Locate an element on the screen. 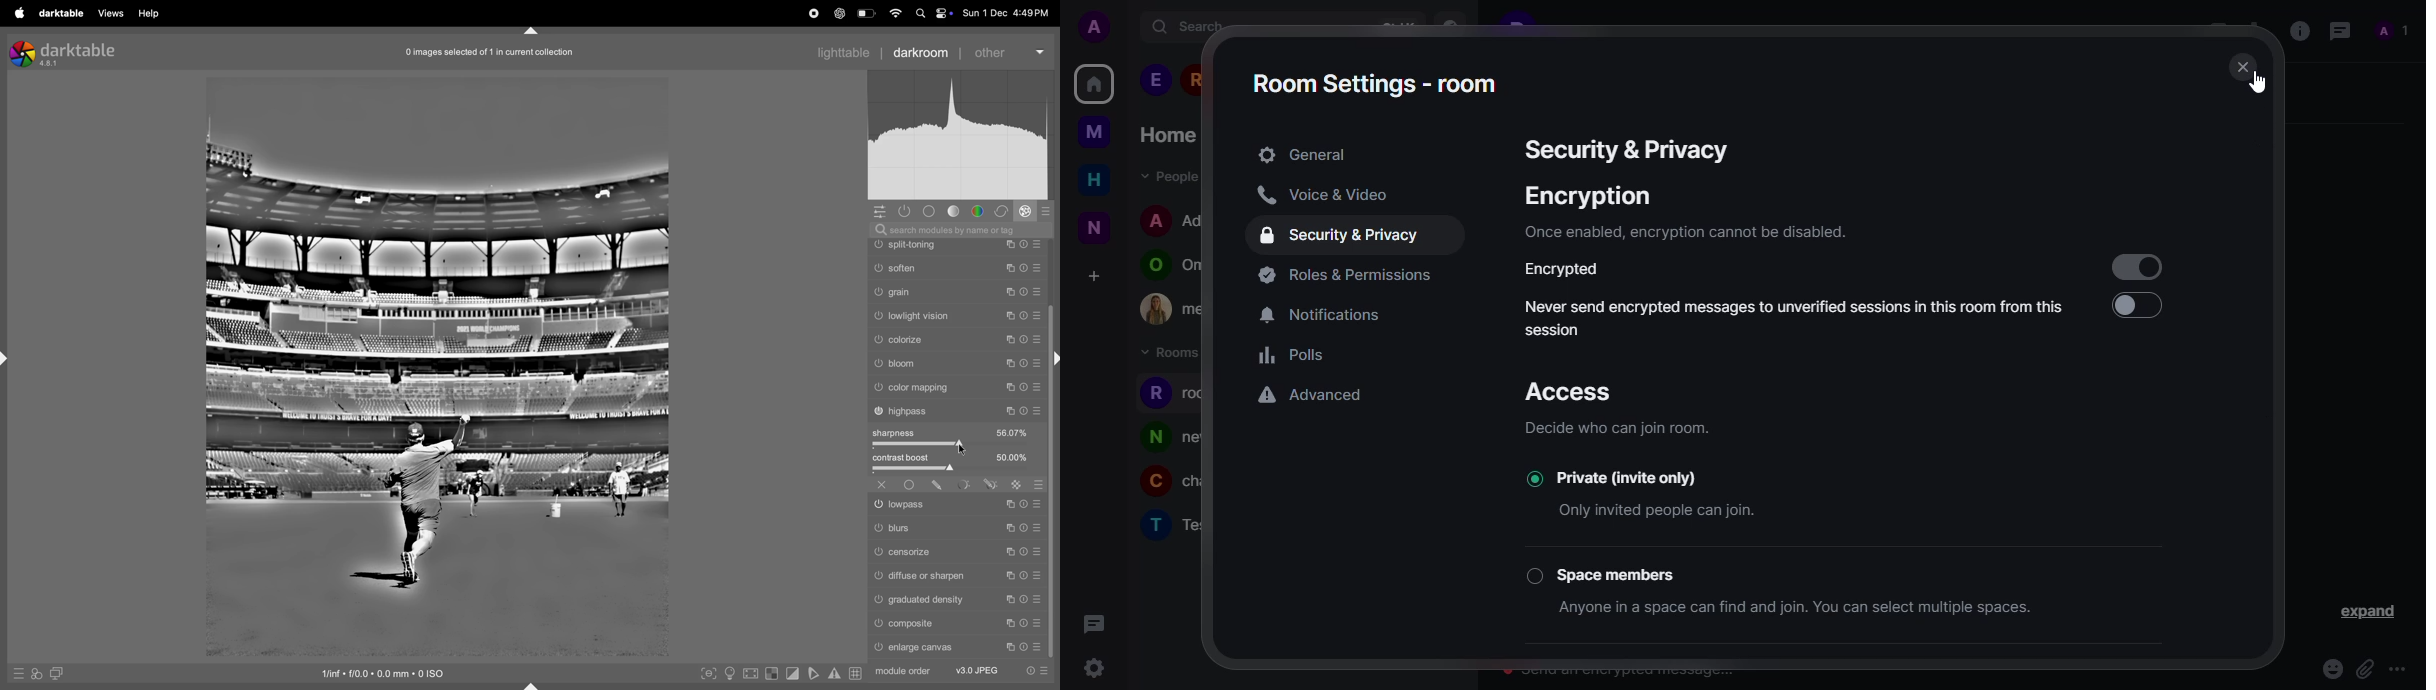  selected is located at coordinates (1530, 478).